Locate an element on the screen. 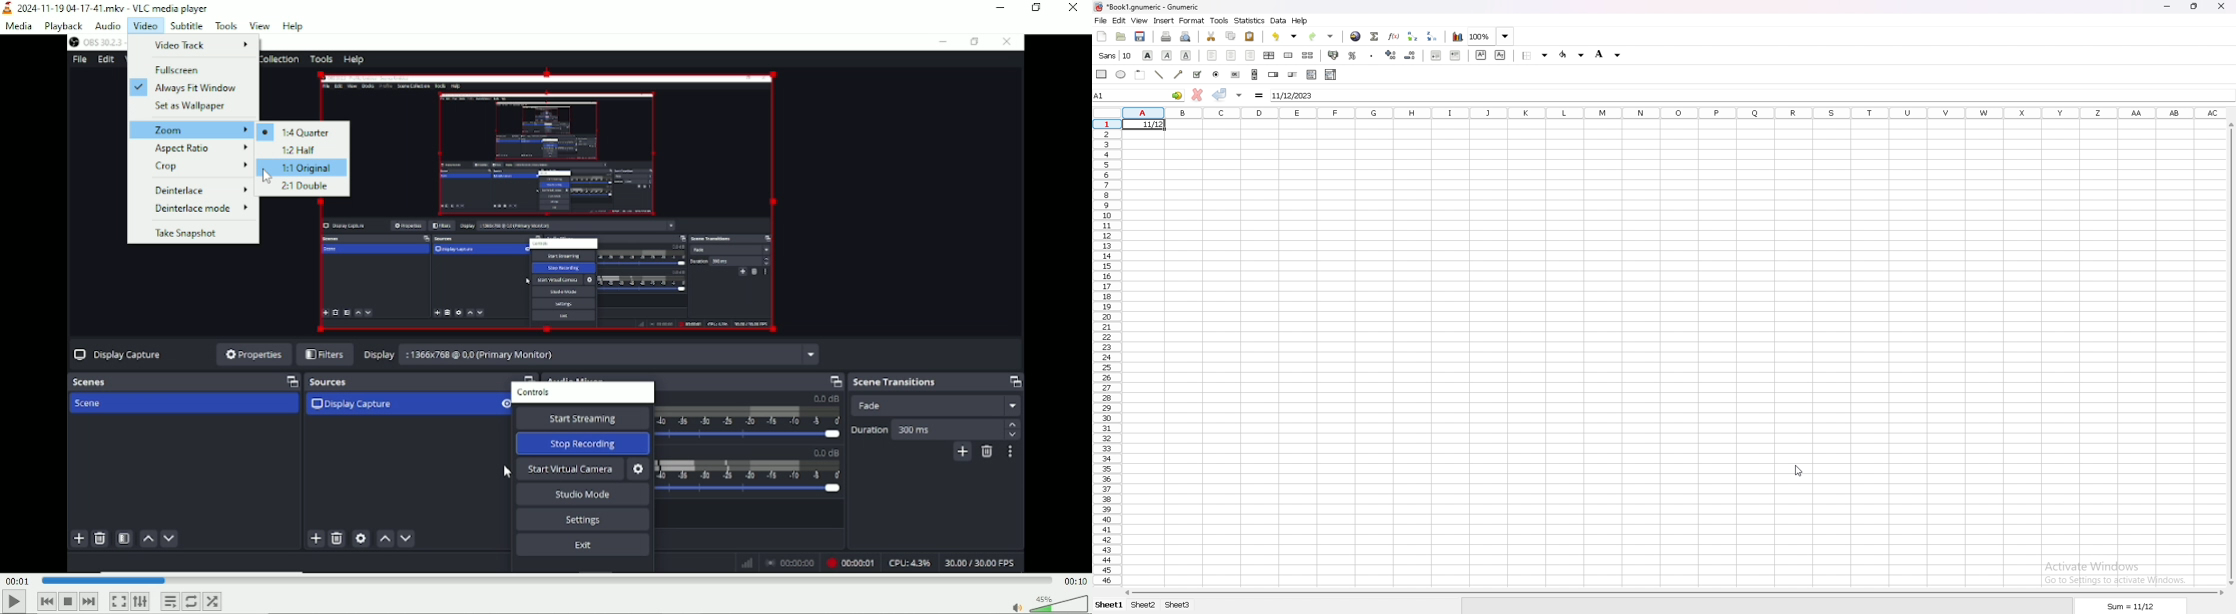  Always fit window is located at coordinates (186, 86).